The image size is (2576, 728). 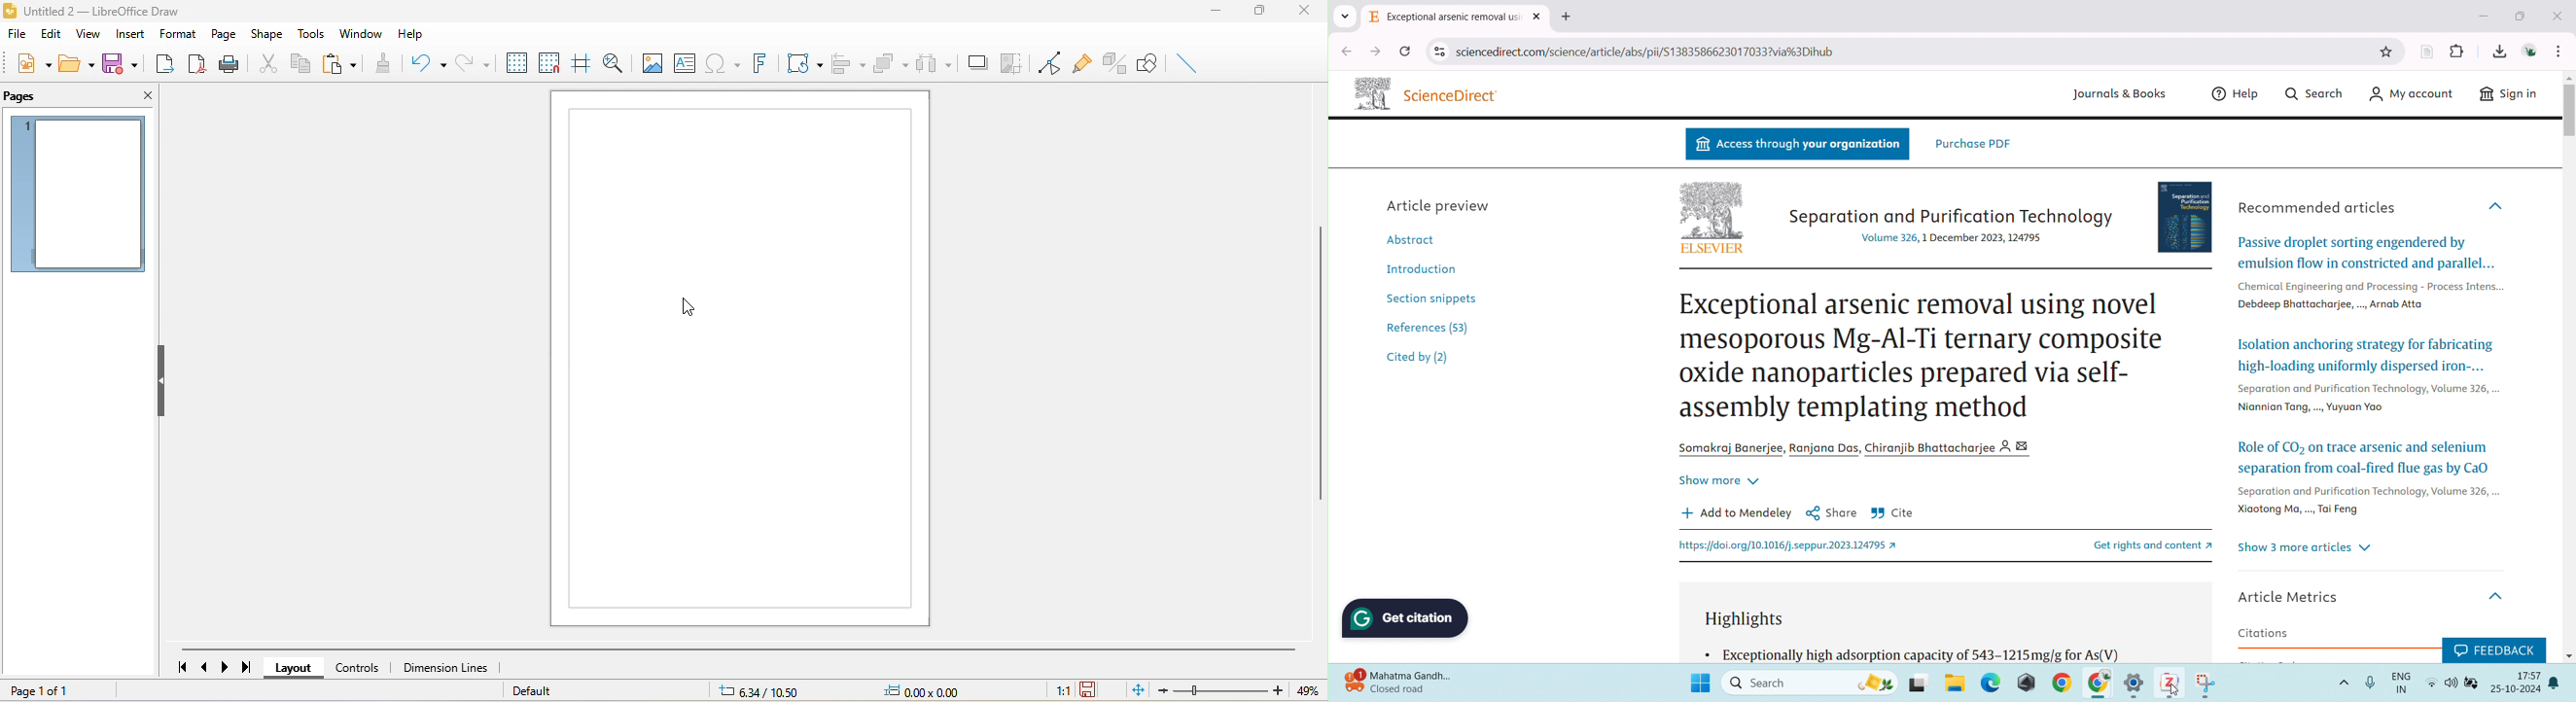 I want to click on previous page, so click(x=206, y=669).